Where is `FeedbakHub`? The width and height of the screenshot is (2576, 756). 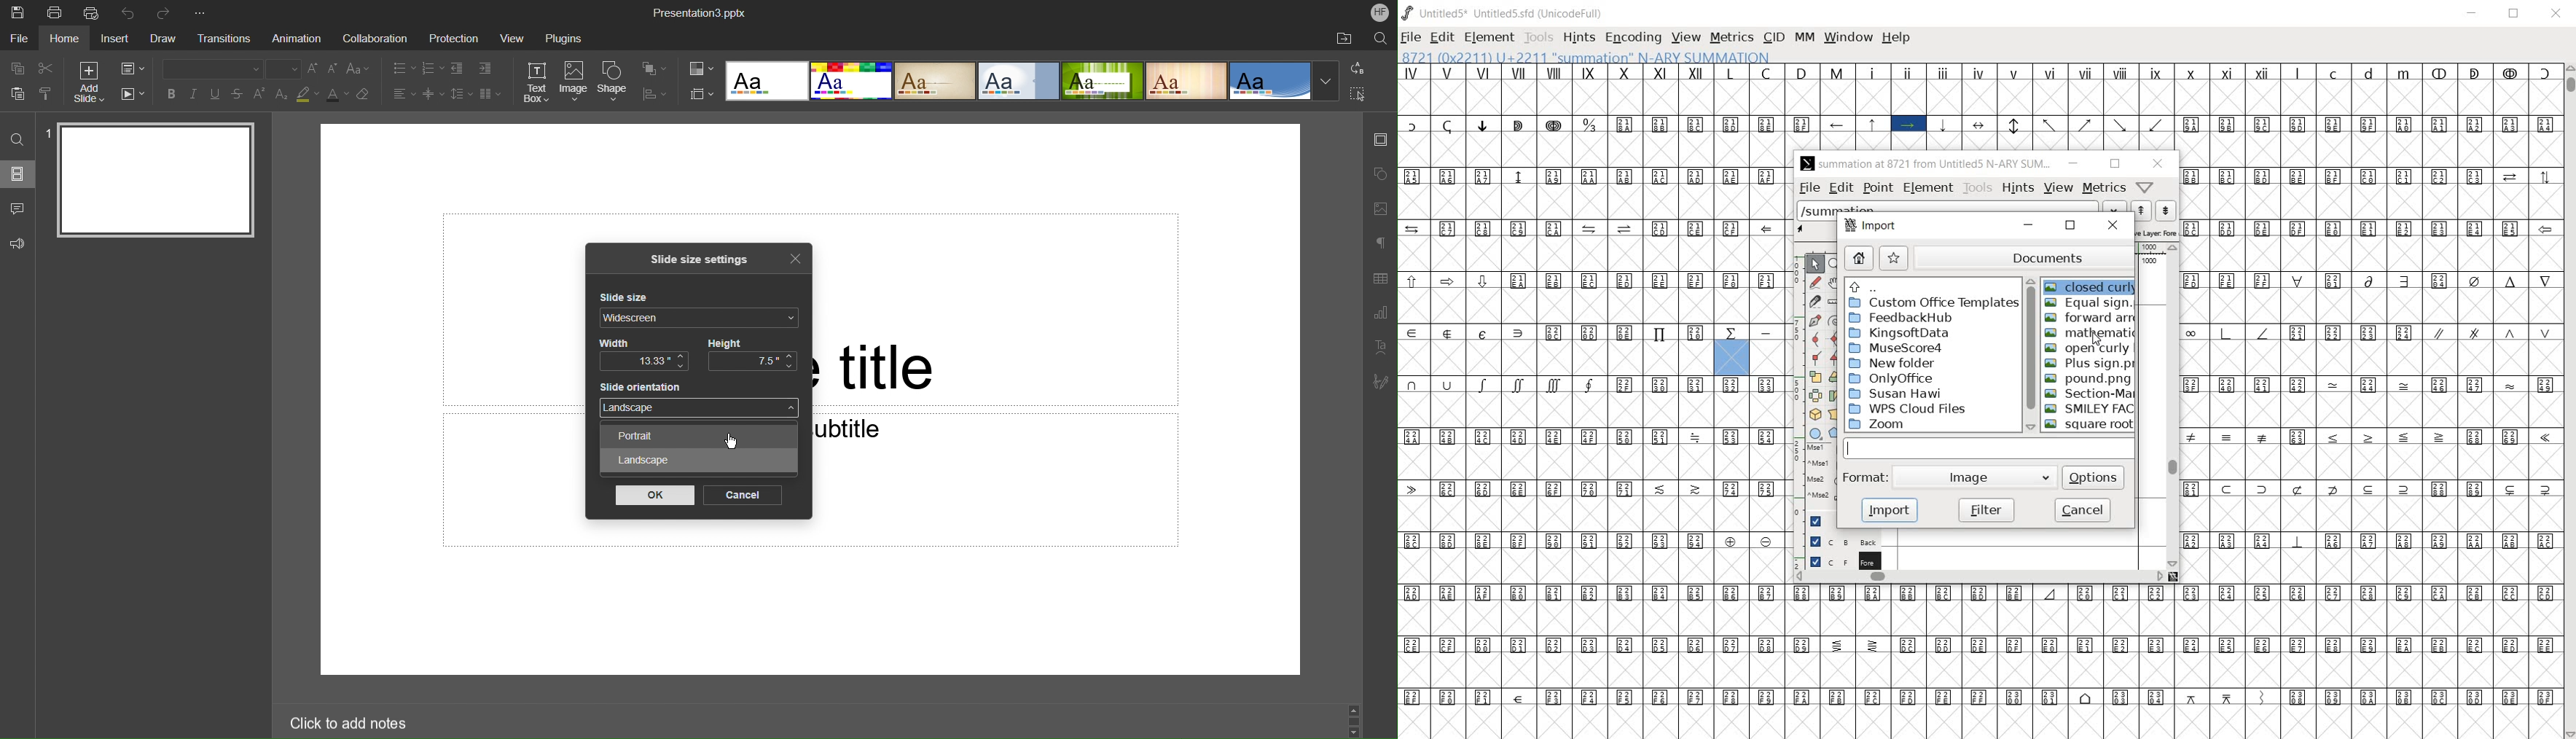 FeedbakHub is located at coordinates (1901, 317).